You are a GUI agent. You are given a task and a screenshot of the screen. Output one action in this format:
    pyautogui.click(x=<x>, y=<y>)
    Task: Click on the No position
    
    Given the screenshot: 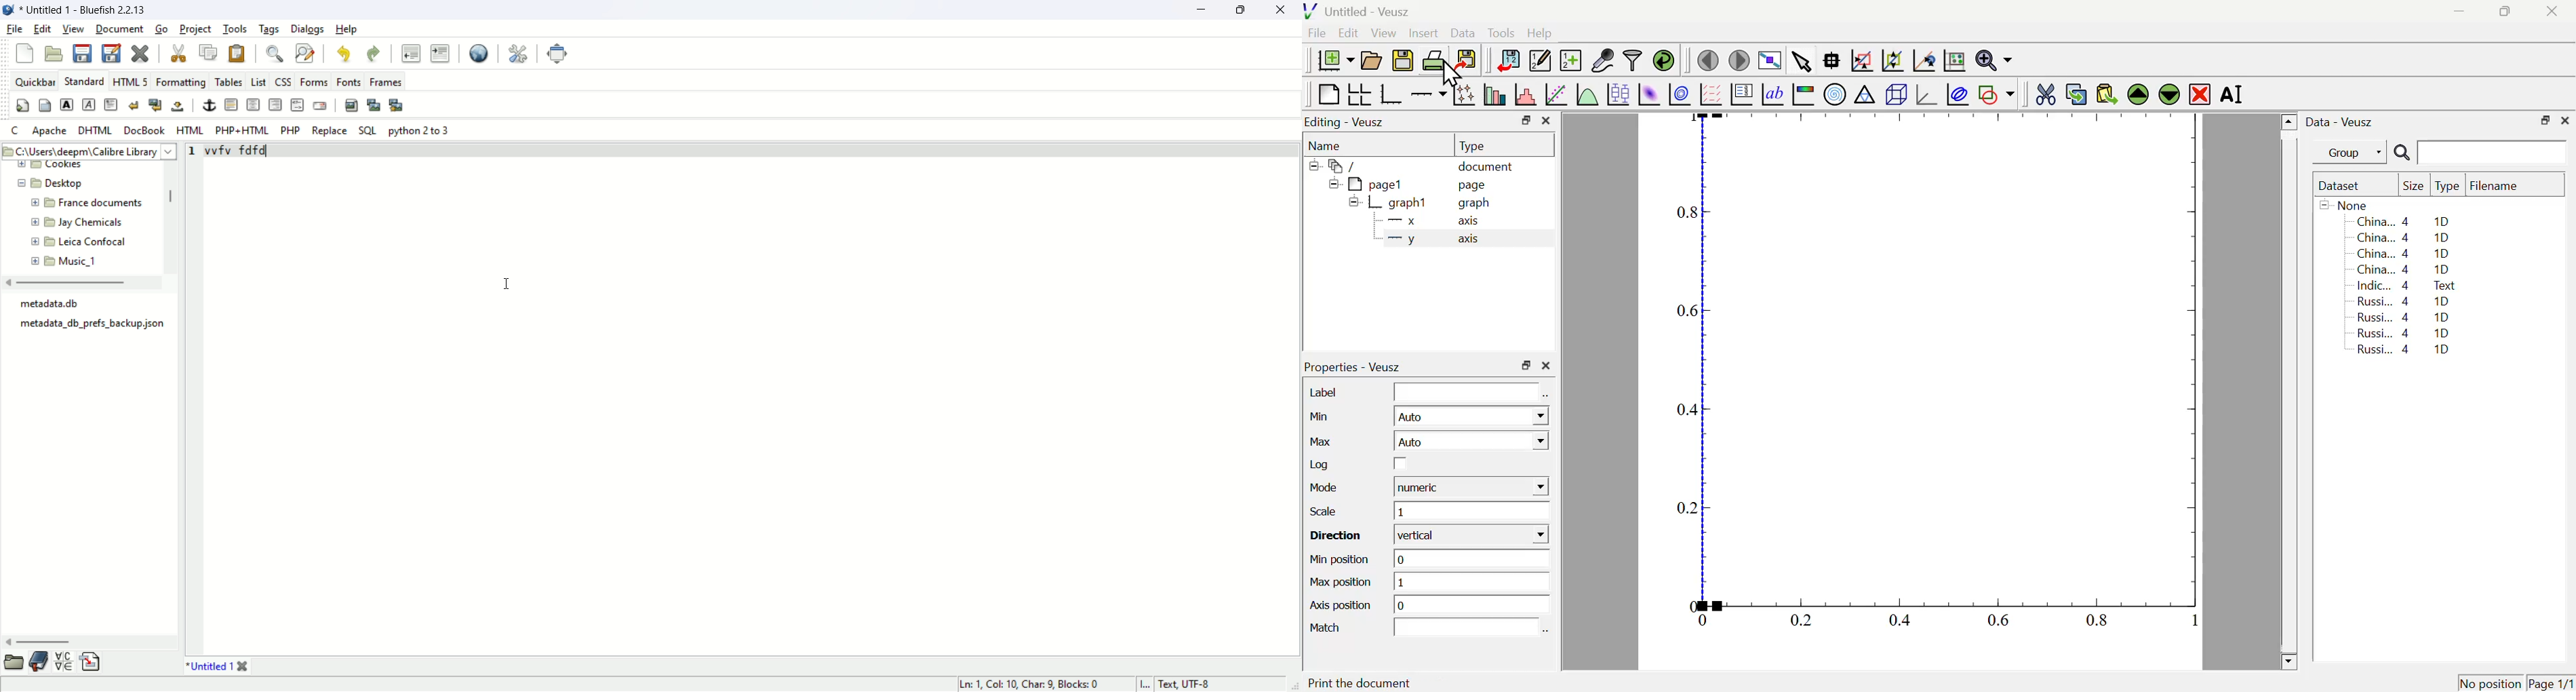 What is the action you would take?
    pyautogui.click(x=2491, y=681)
    